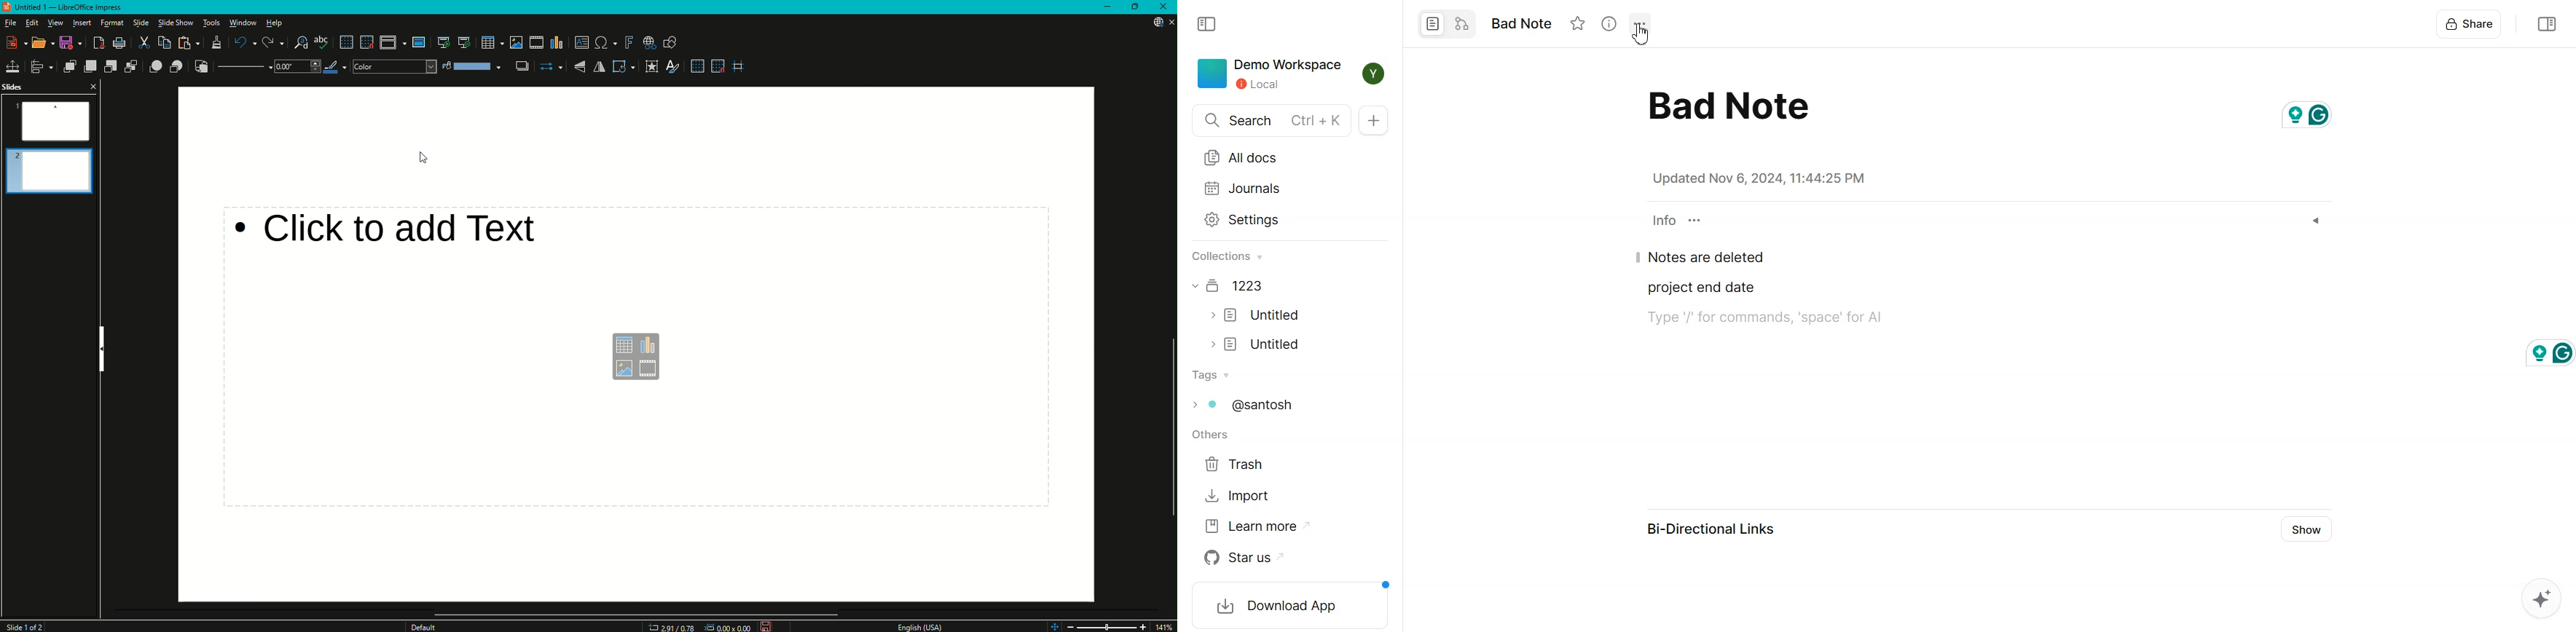  I want to click on Slide 1 of 2, so click(21, 625).